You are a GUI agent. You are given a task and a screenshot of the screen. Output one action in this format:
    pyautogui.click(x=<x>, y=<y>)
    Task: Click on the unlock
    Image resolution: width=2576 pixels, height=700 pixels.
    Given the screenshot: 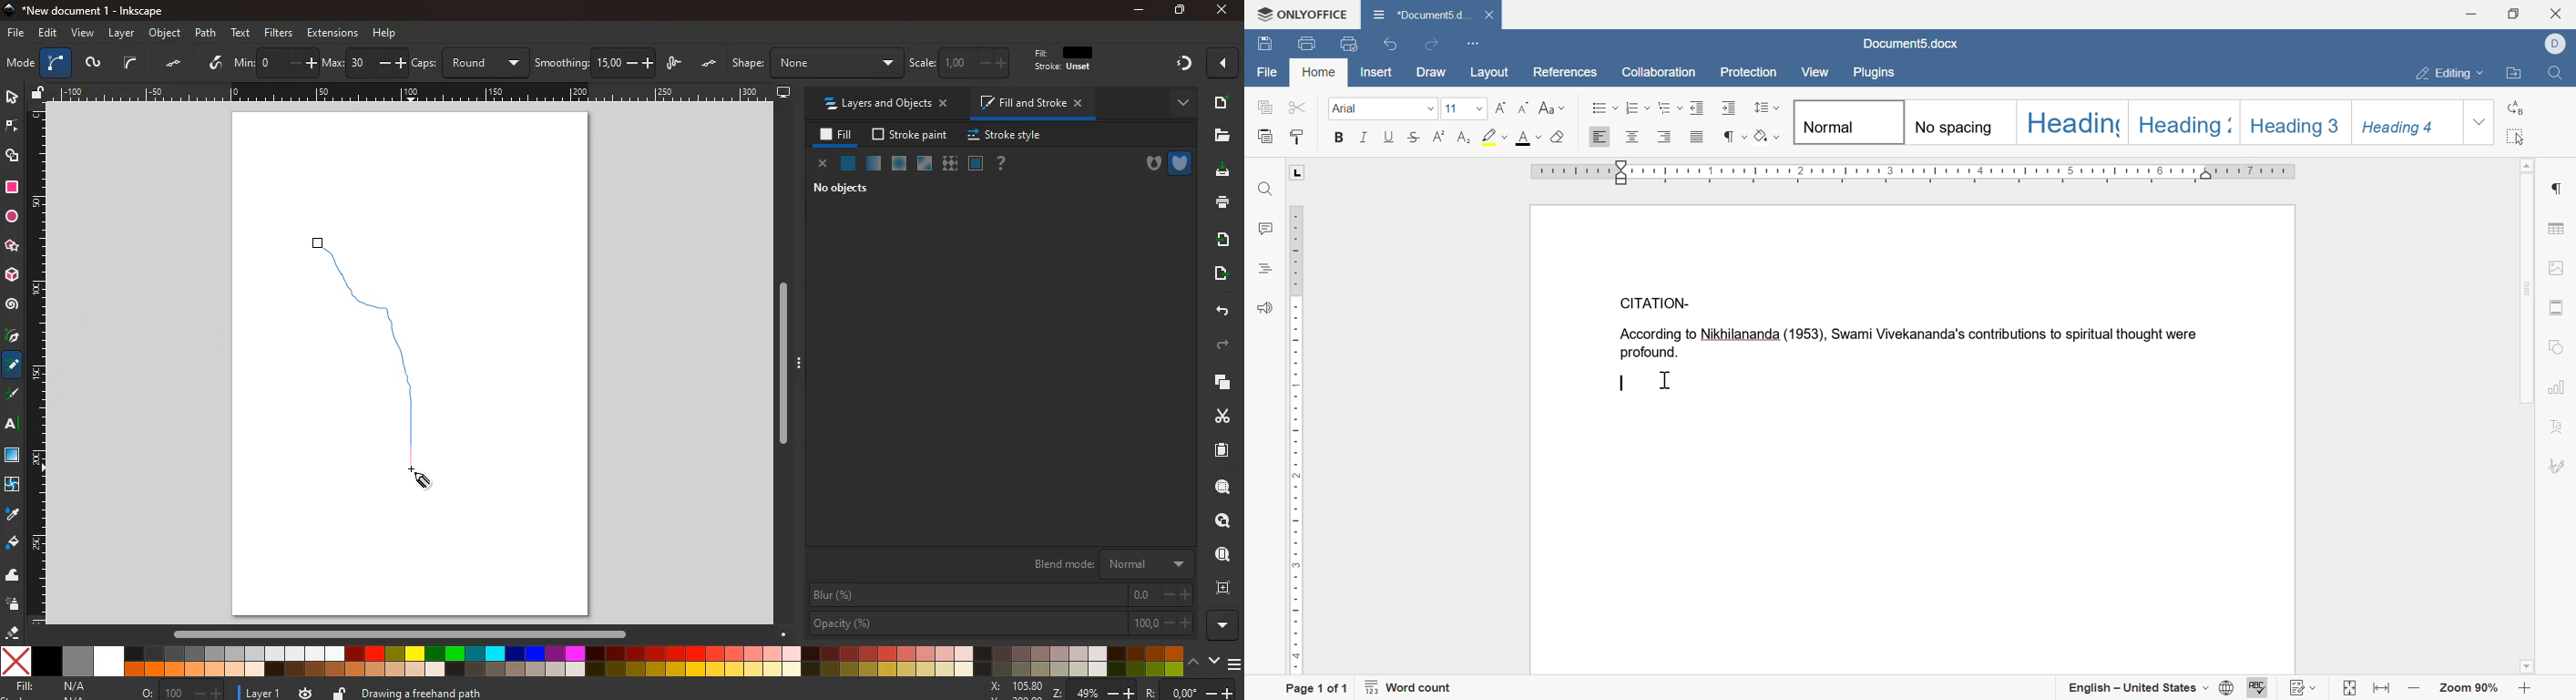 What is the action you would take?
    pyautogui.click(x=714, y=61)
    